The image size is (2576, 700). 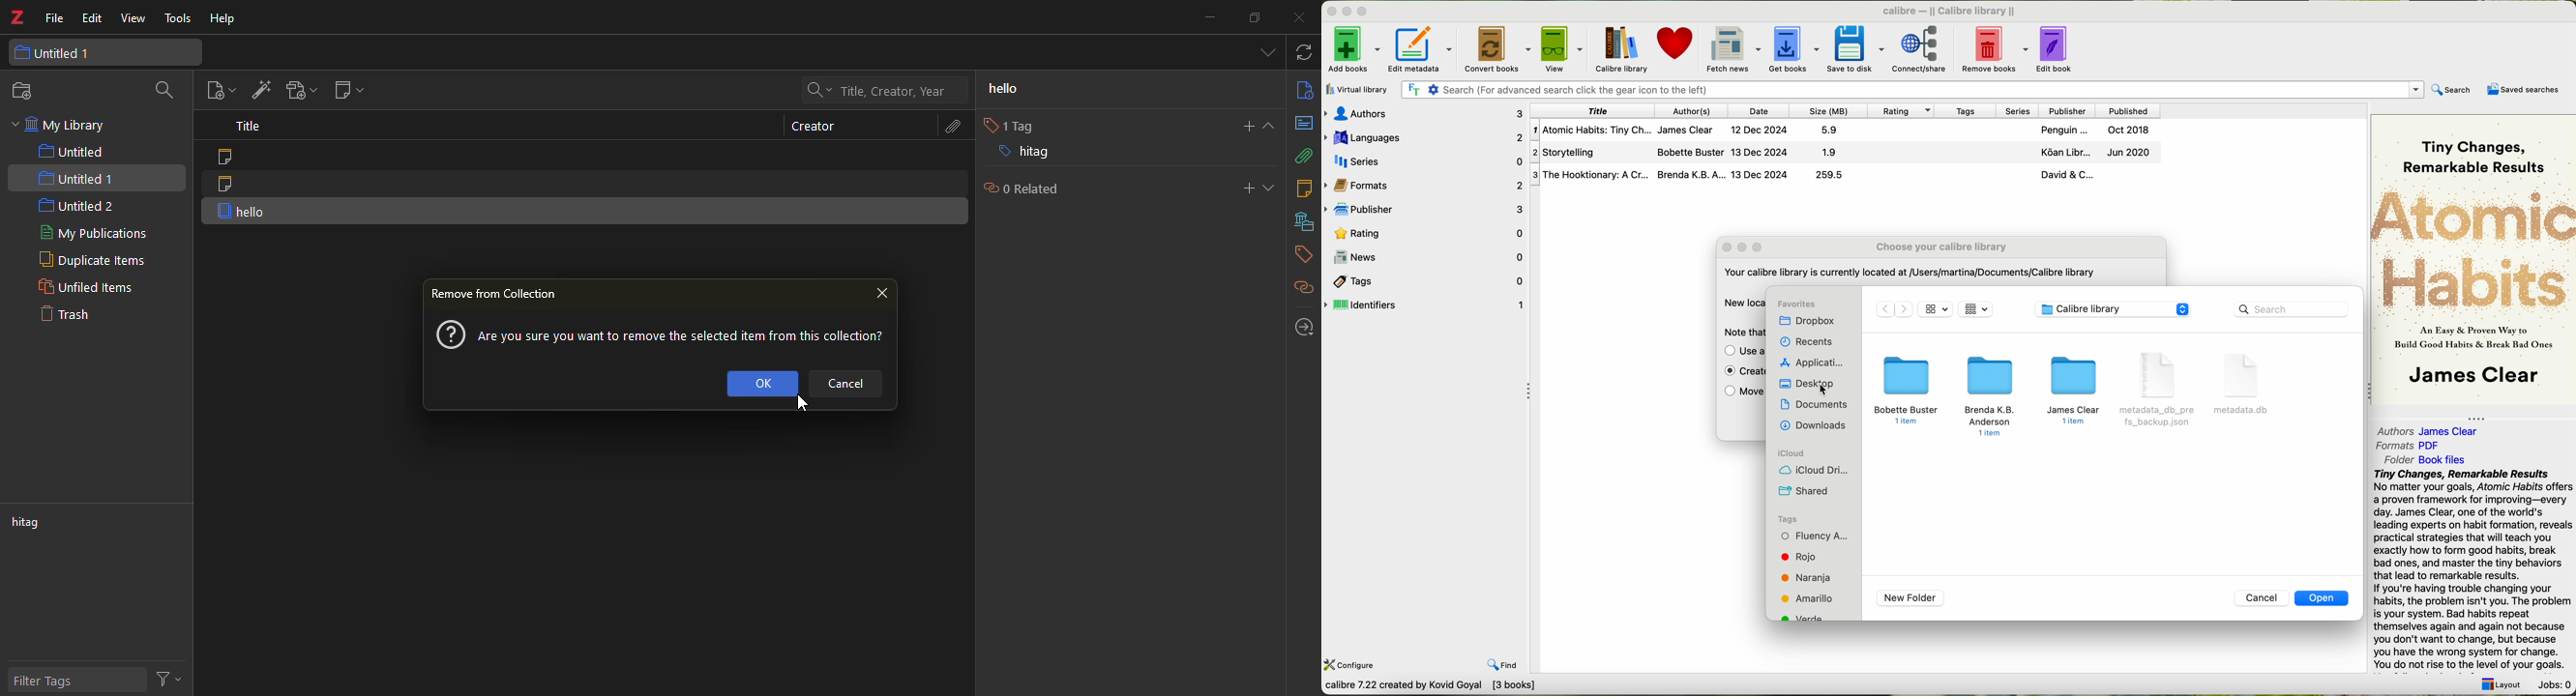 What do you see at coordinates (32, 524) in the screenshot?
I see `hitag` at bounding box center [32, 524].